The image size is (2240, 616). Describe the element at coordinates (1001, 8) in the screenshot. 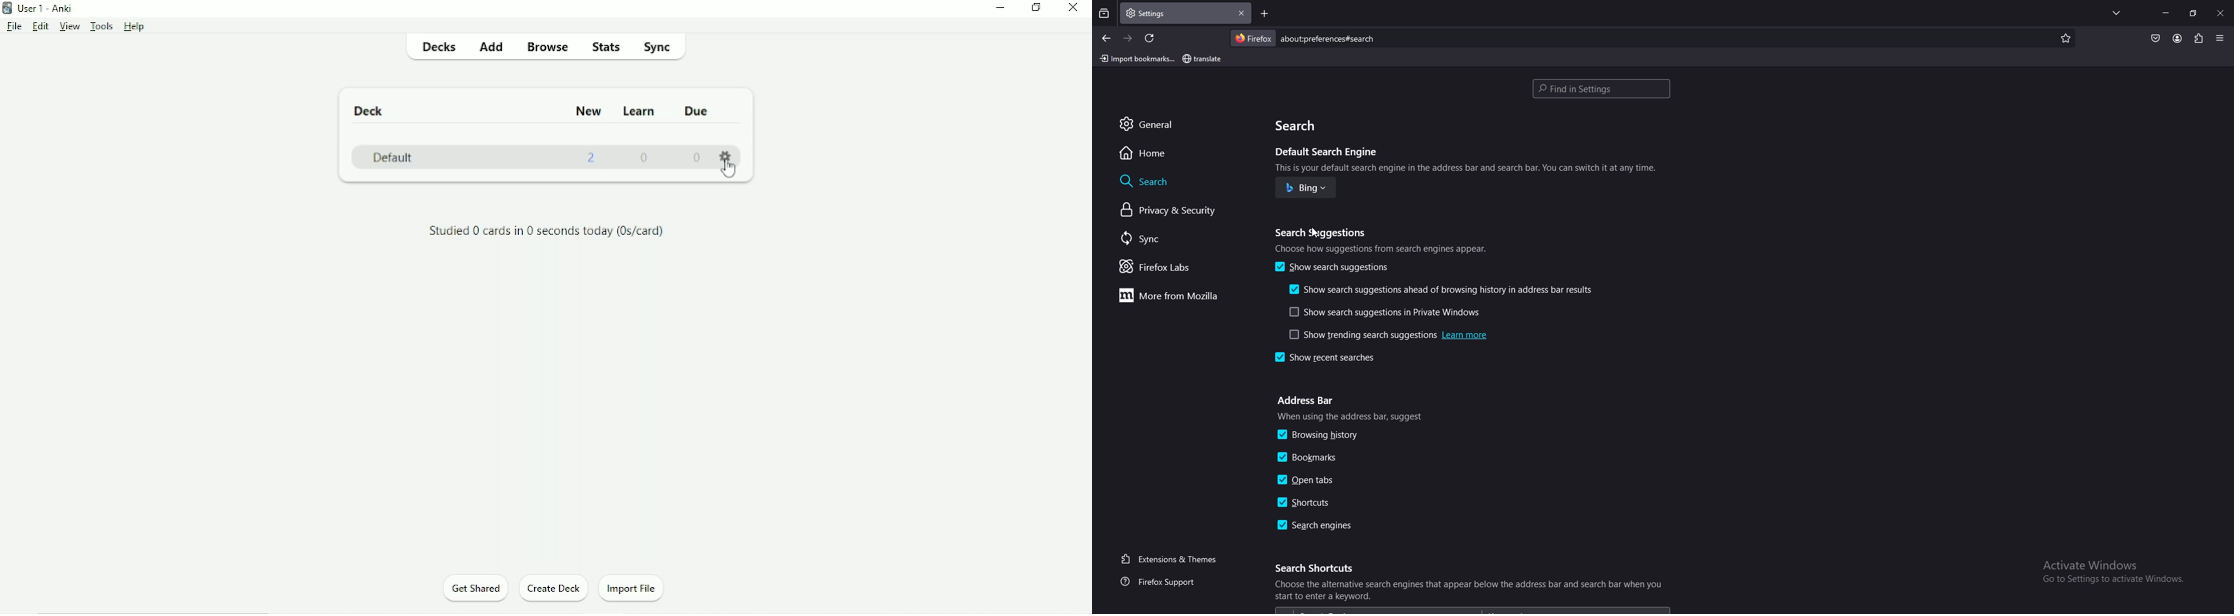

I see `Minimize` at that location.